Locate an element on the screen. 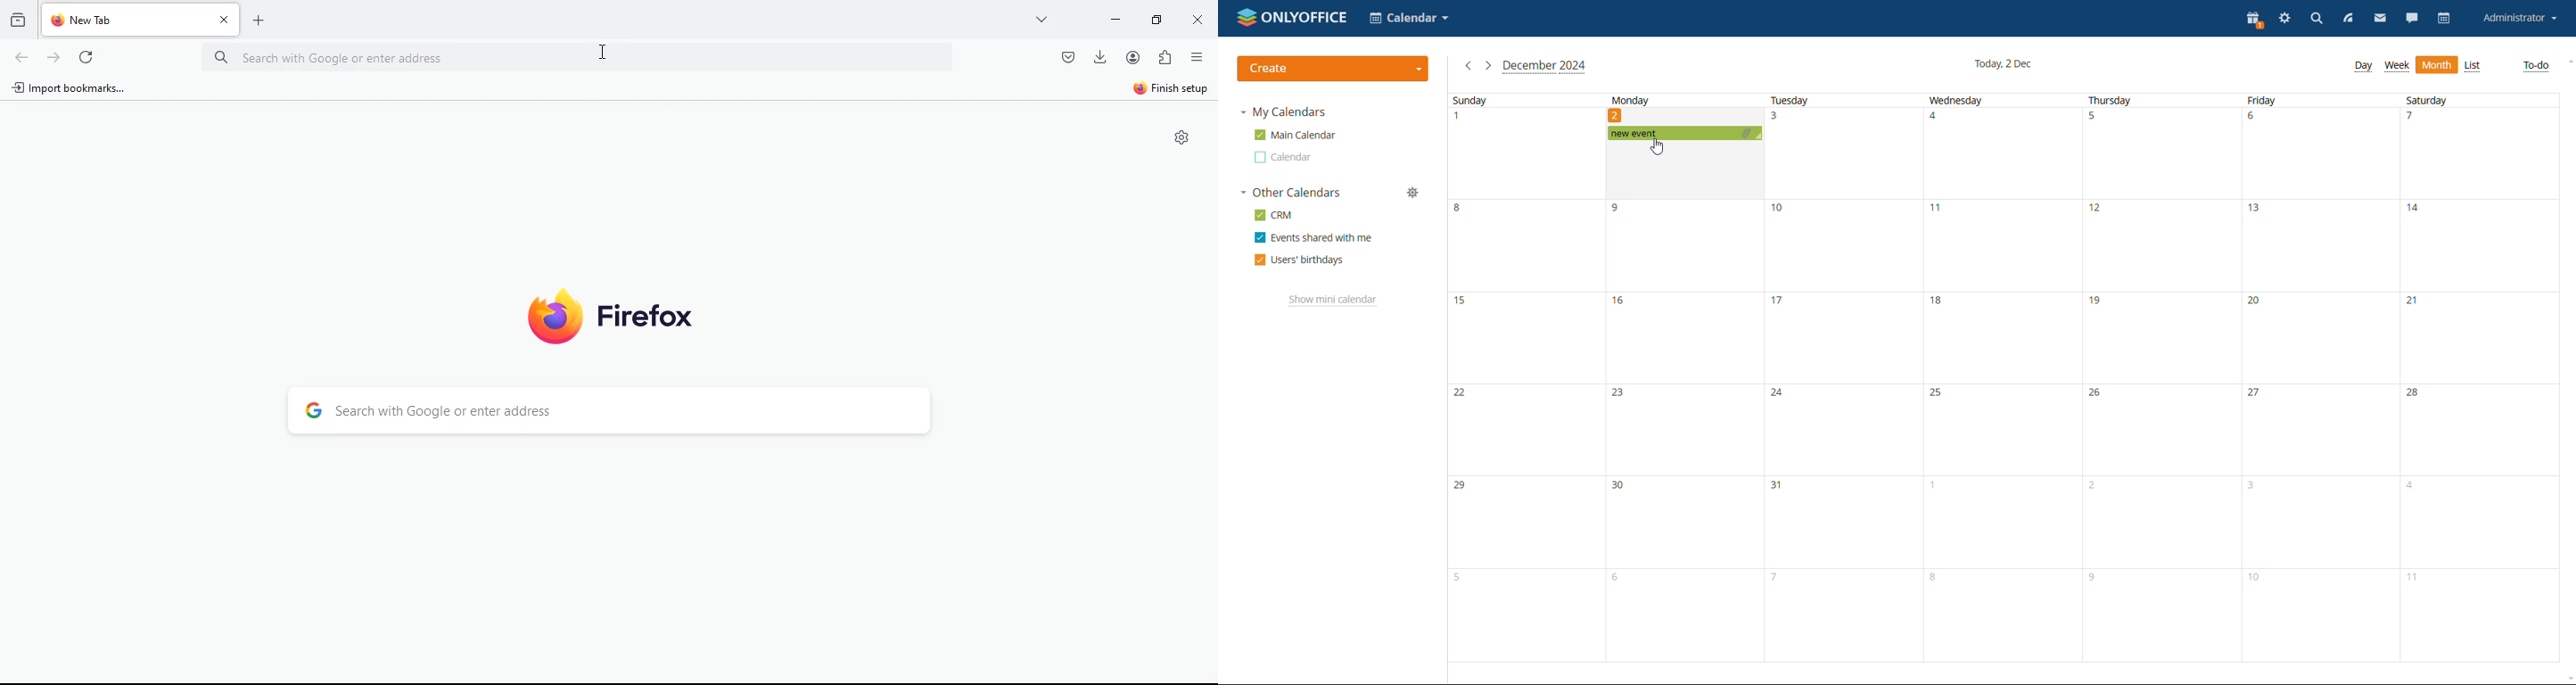  maximize is located at coordinates (1156, 20).